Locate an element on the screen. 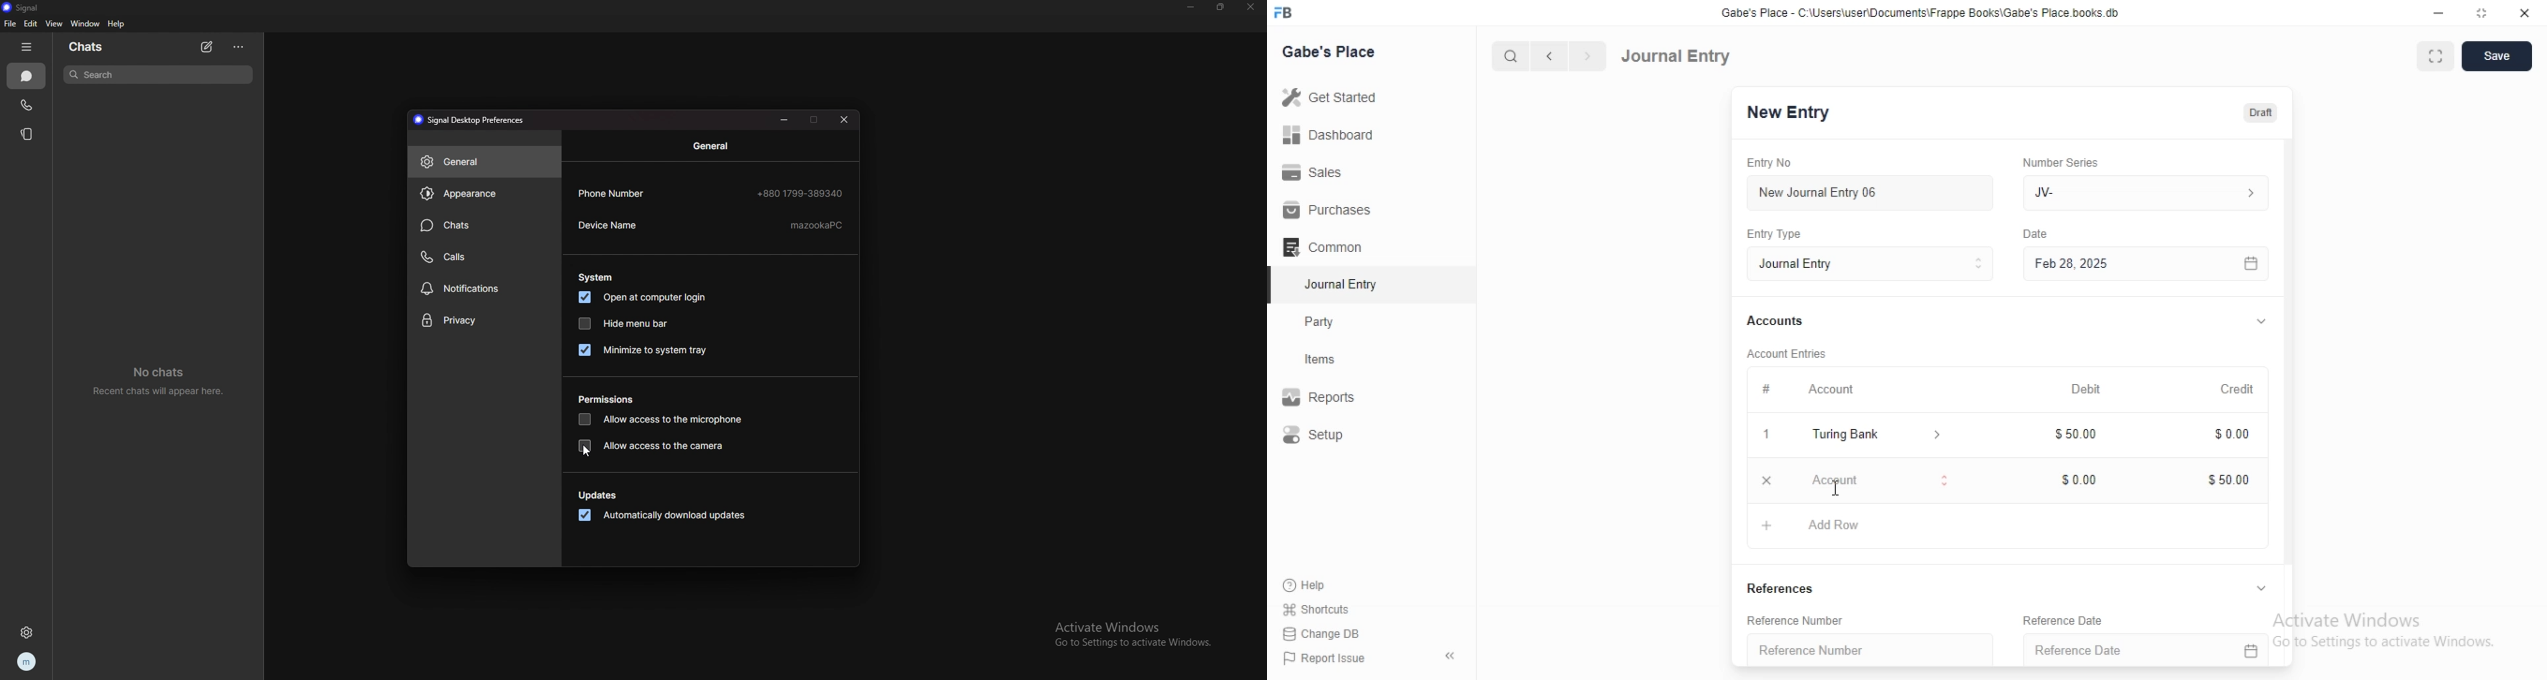 Image resolution: width=2548 pixels, height=700 pixels. appearance is located at coordinates (485, 193).